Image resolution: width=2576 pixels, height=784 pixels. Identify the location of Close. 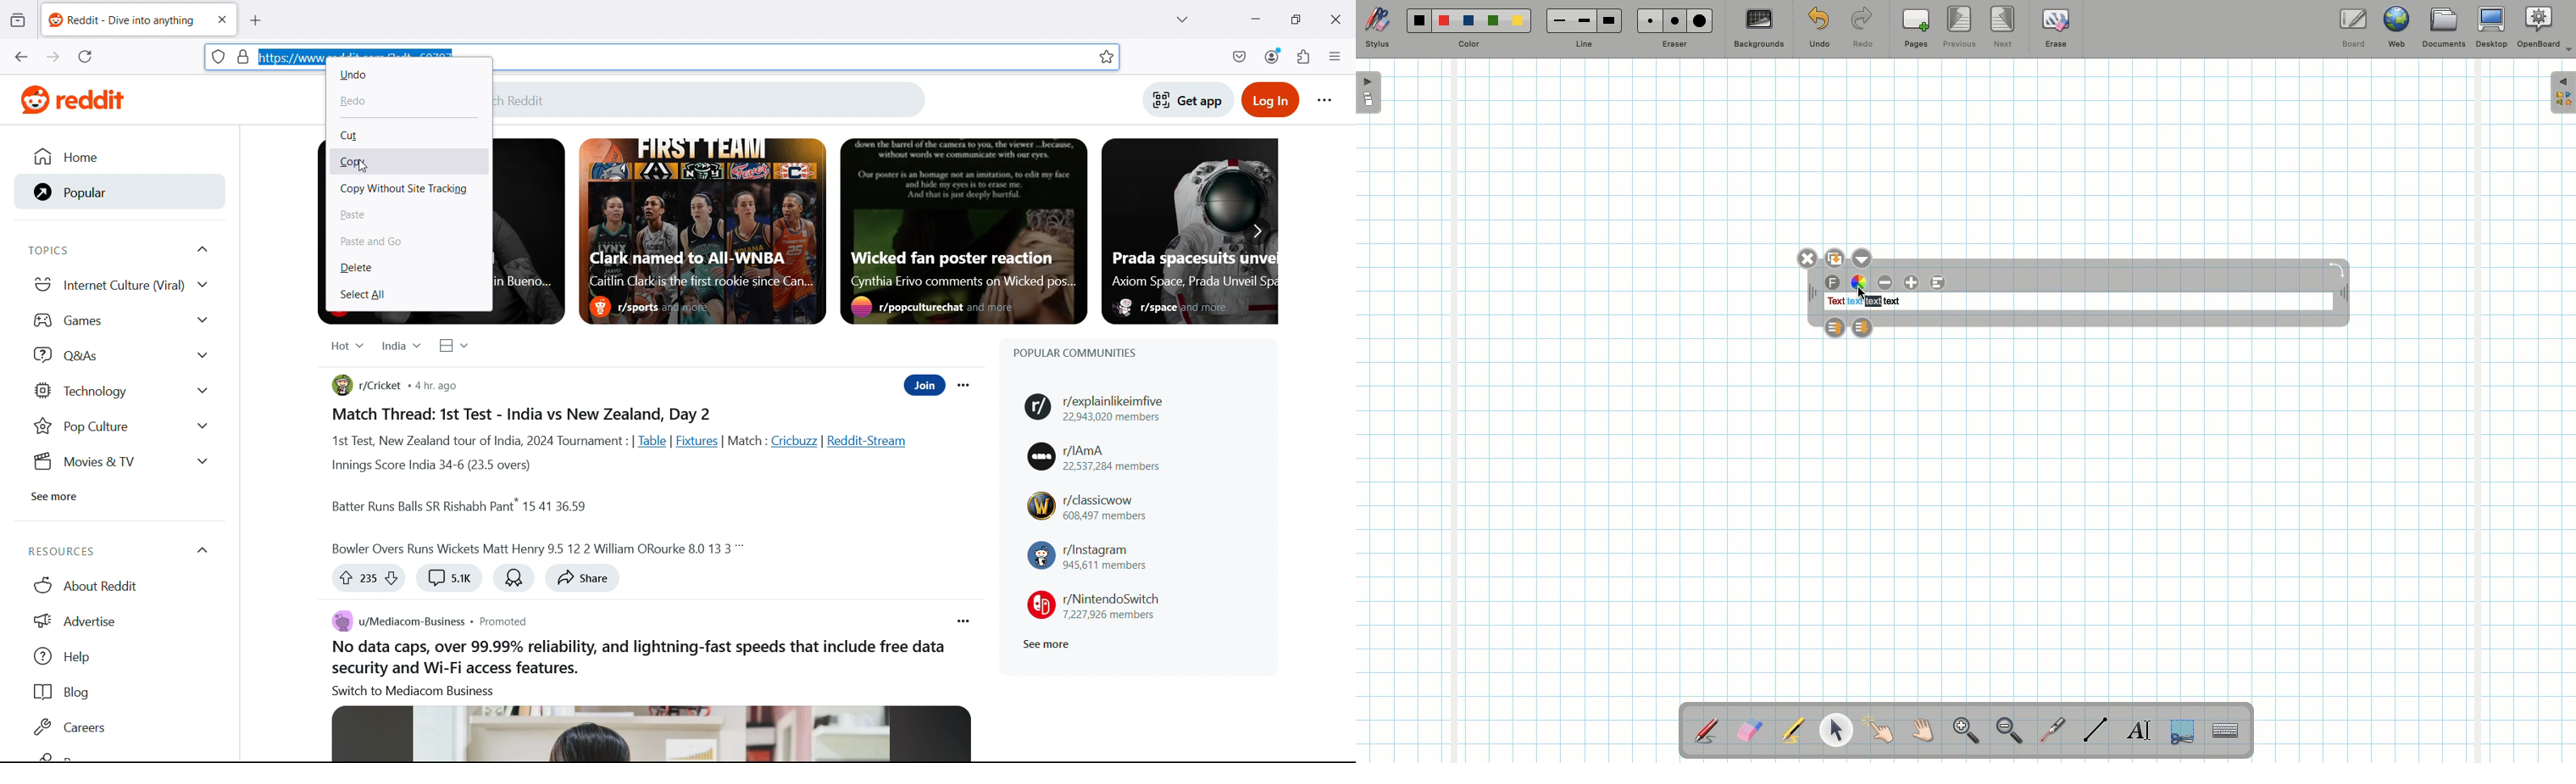
(1806, 259).